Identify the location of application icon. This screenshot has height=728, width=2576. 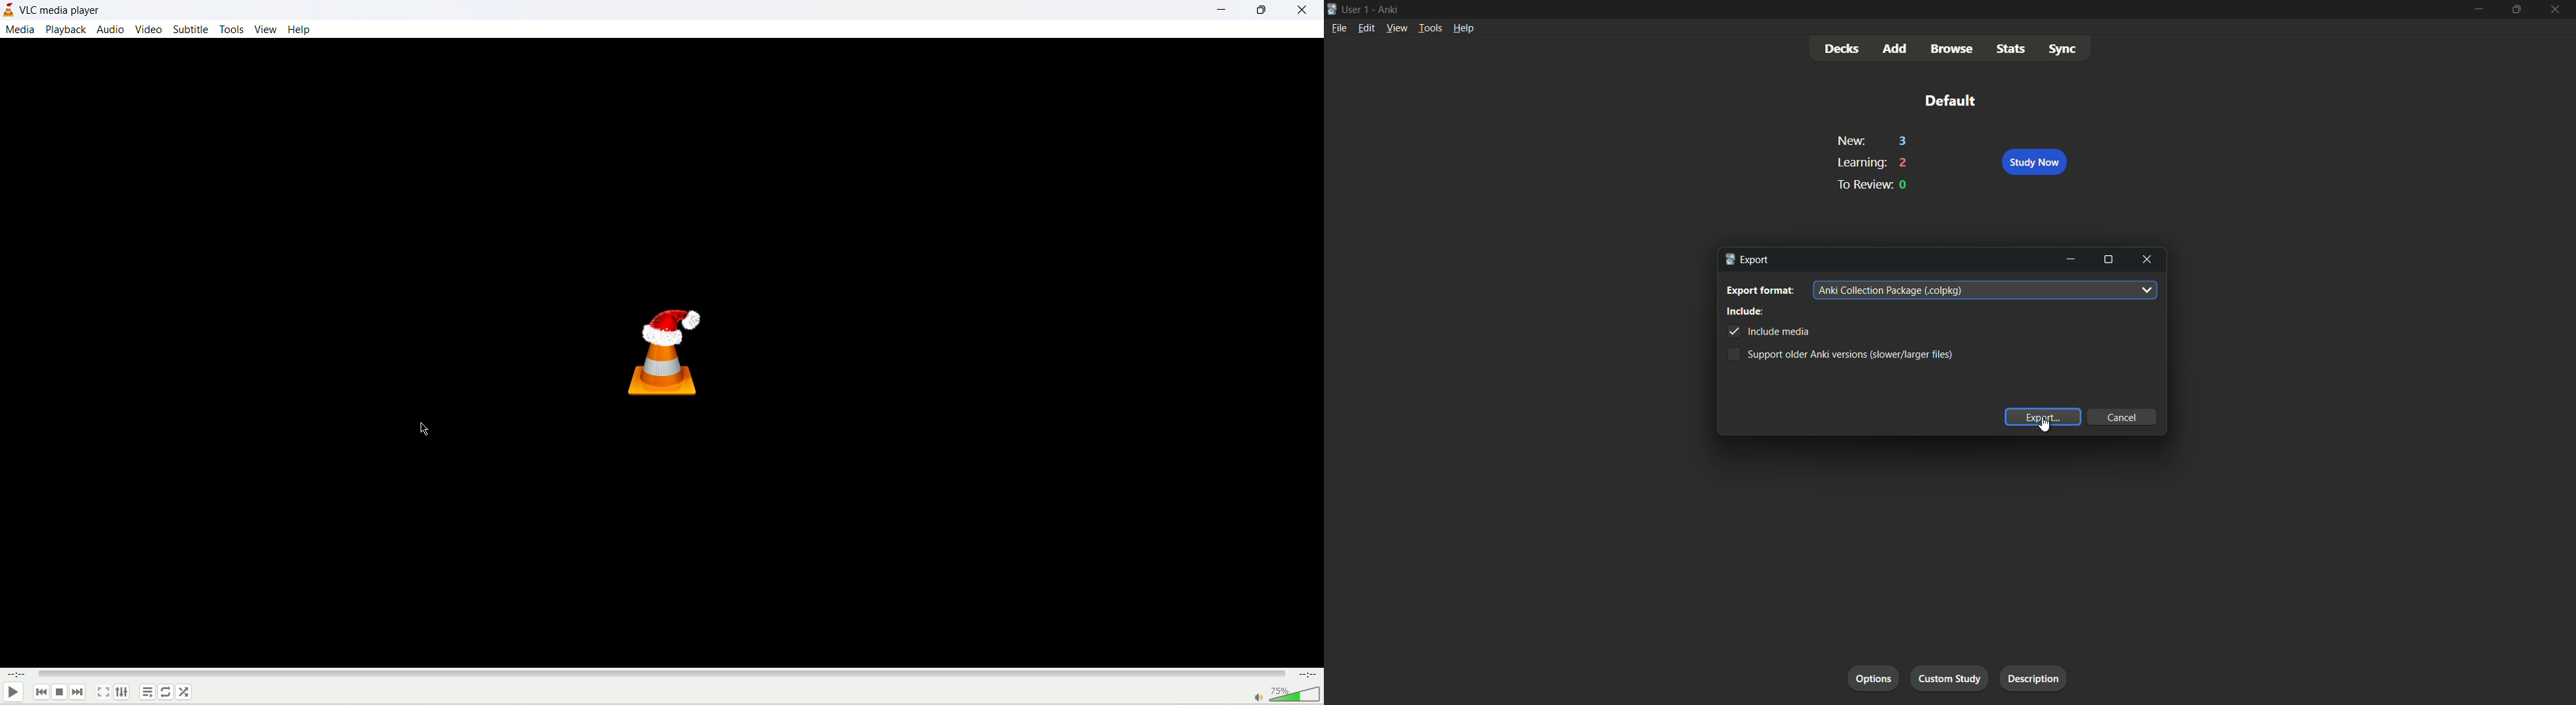
(9, 11).